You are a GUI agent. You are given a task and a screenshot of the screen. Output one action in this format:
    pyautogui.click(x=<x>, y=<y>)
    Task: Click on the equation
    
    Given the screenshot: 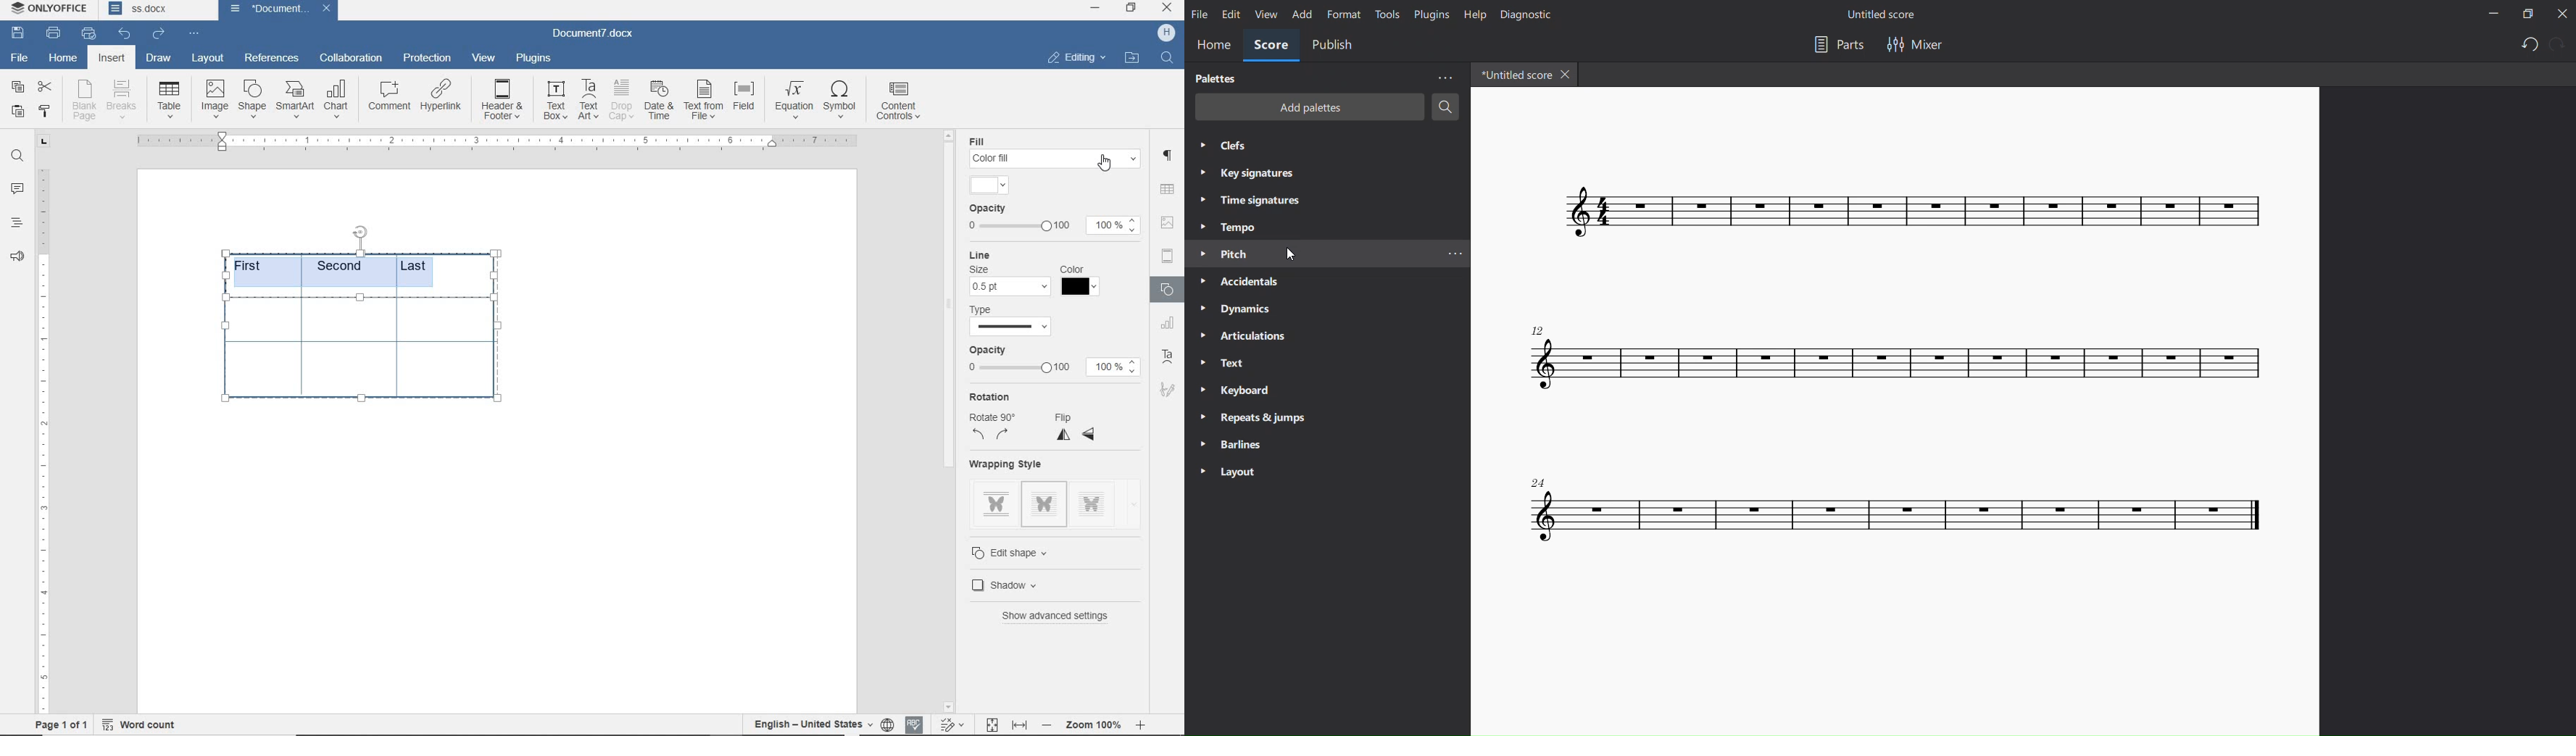 What is the action you would take?
    pyautogui.click(x=795, y=101)
    